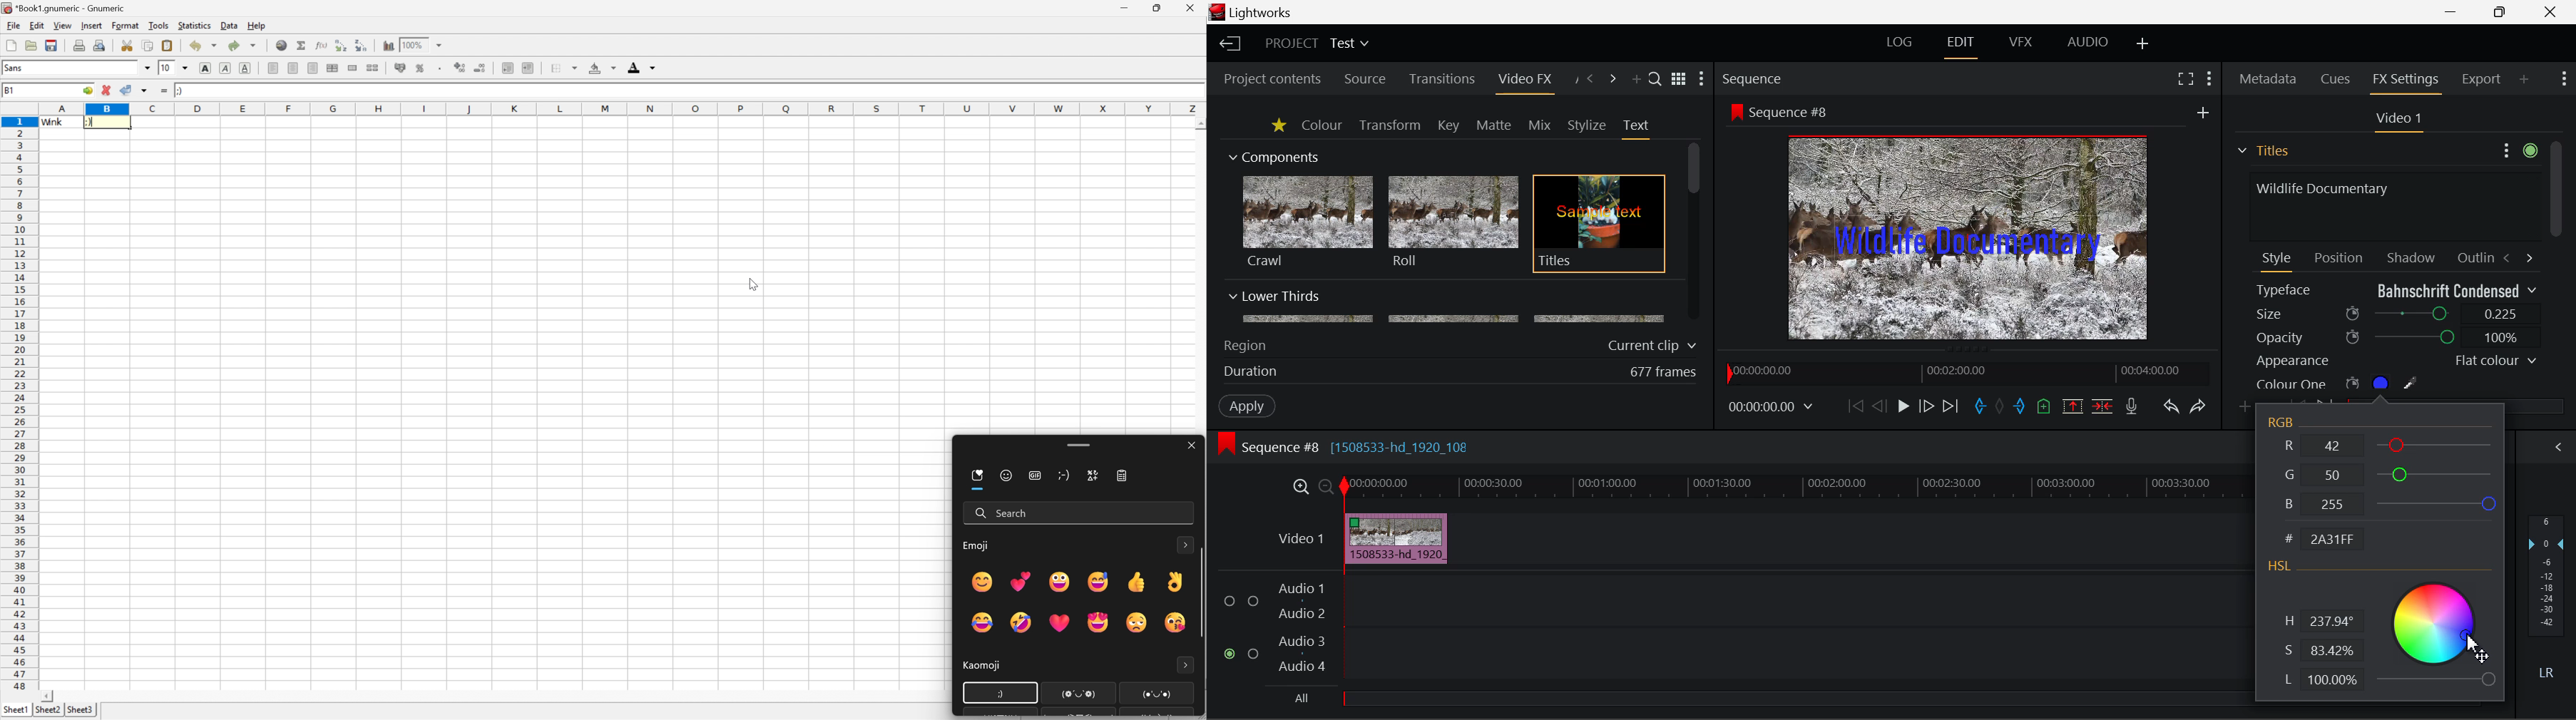 The height and width of the screenshot is (728, 2576). What do you see at coordinates (1664, 373) in the screenshot?
I see `677 frames` at bounding box center [1664, 373].